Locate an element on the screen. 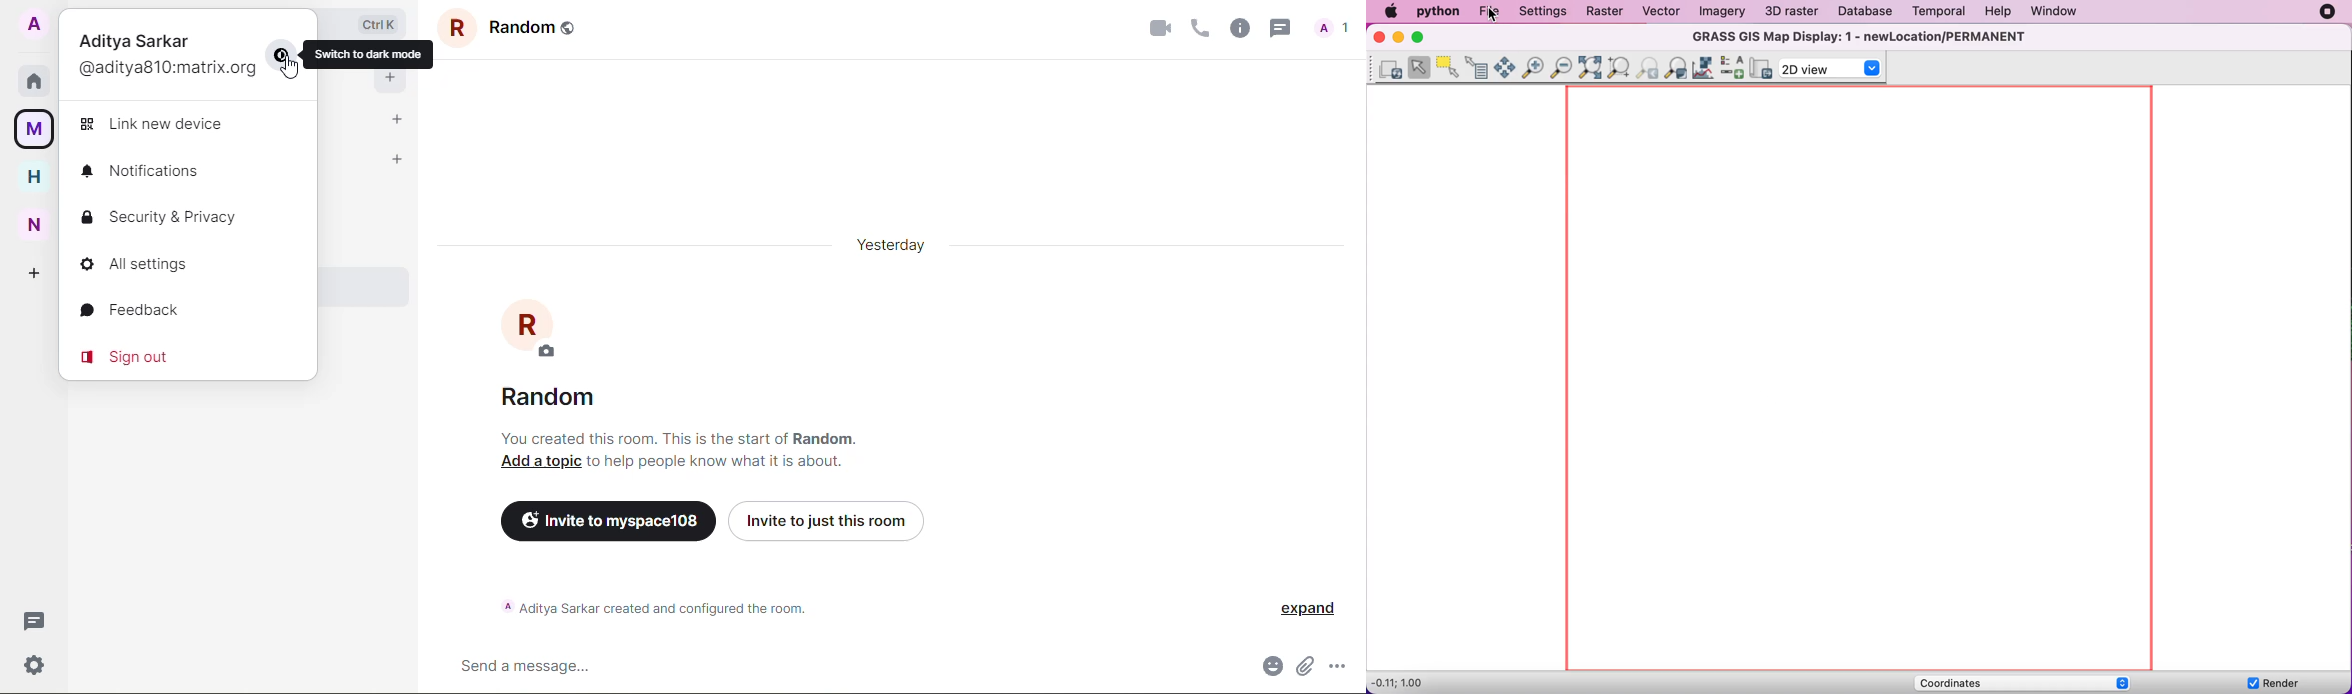 This screenshot has width=2352, height=700. account is located at coordinates (34, 25).